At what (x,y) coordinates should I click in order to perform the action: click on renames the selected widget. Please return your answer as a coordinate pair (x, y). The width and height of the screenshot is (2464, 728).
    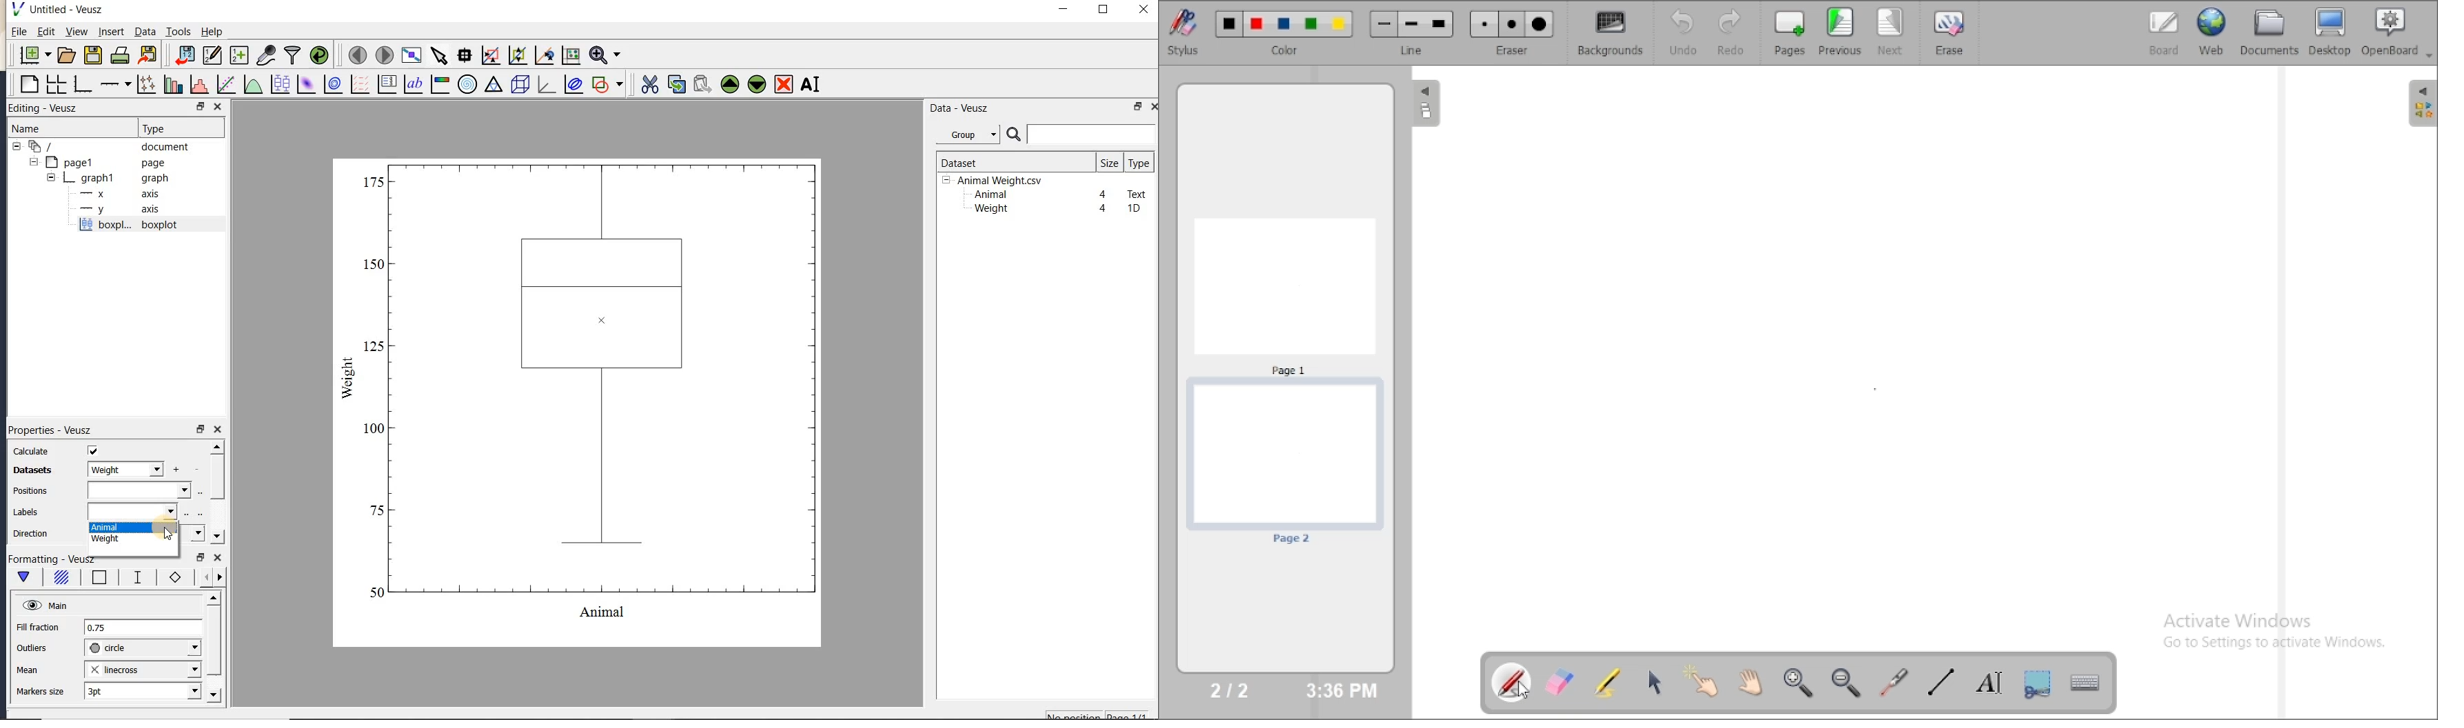
    Looking at the image, I should click on (810, 84).